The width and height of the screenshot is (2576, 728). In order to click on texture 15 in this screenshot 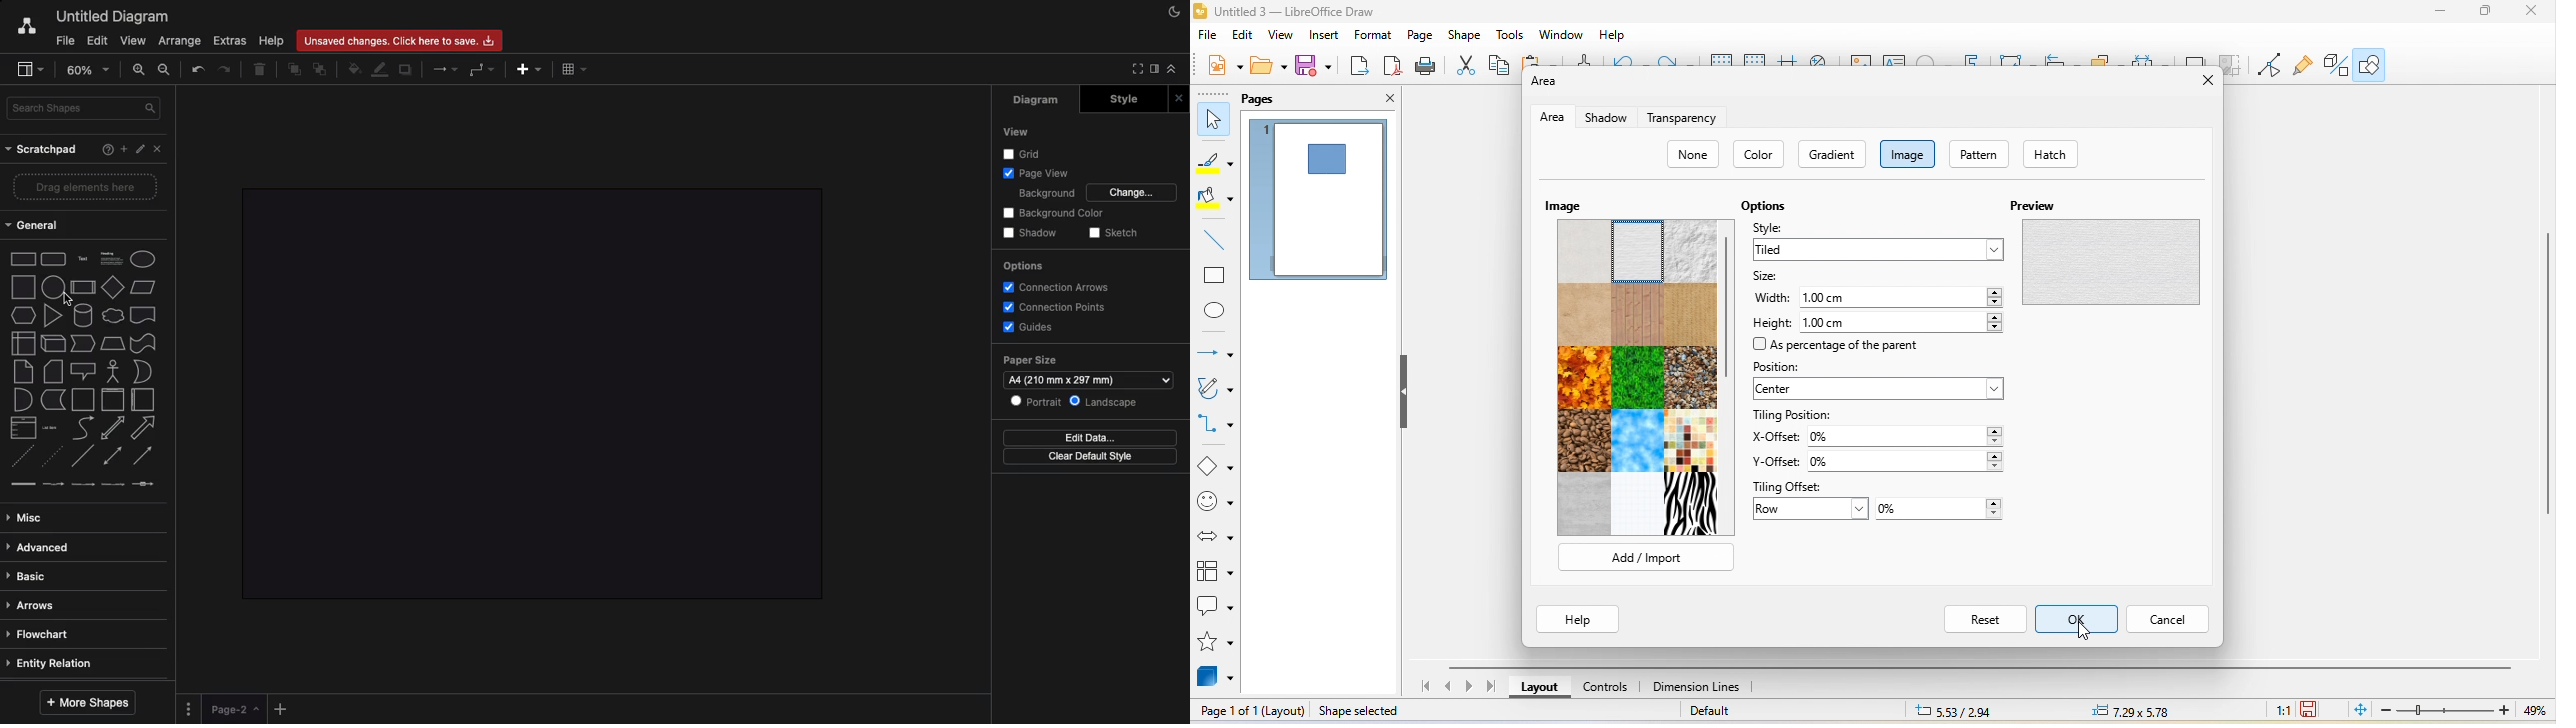, I will do `click(1692, 504)`.